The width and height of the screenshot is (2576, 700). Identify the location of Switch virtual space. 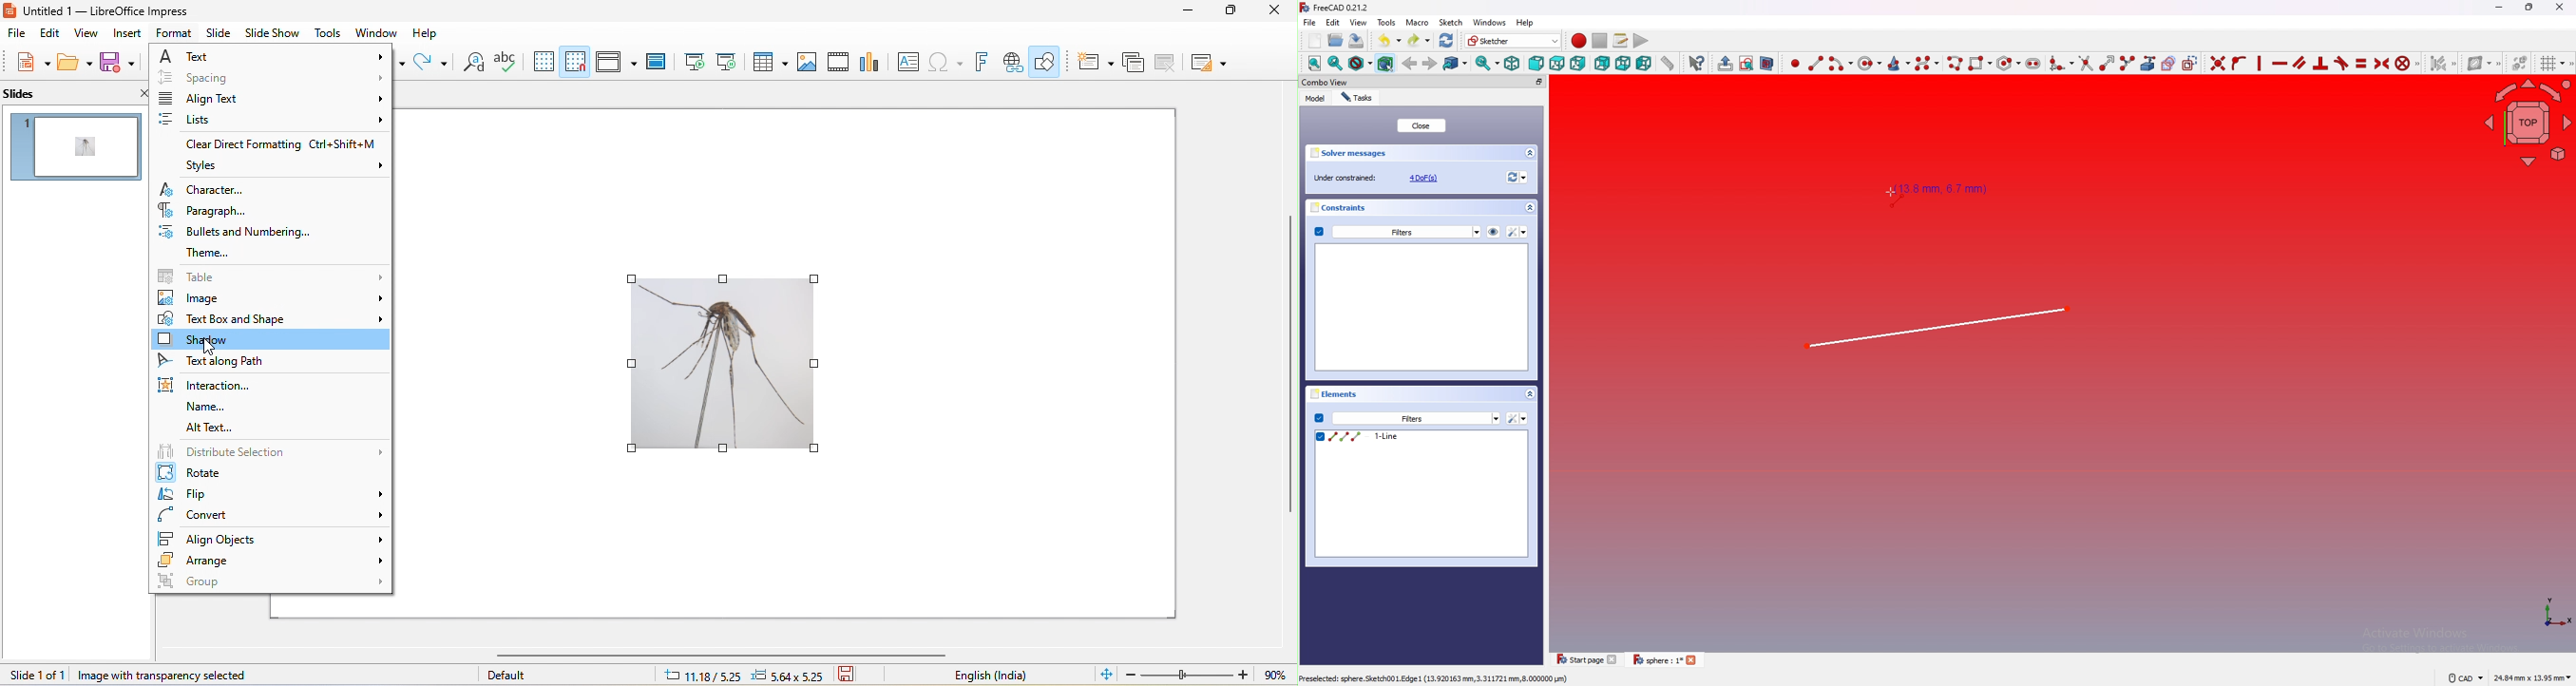
(2519, 63).